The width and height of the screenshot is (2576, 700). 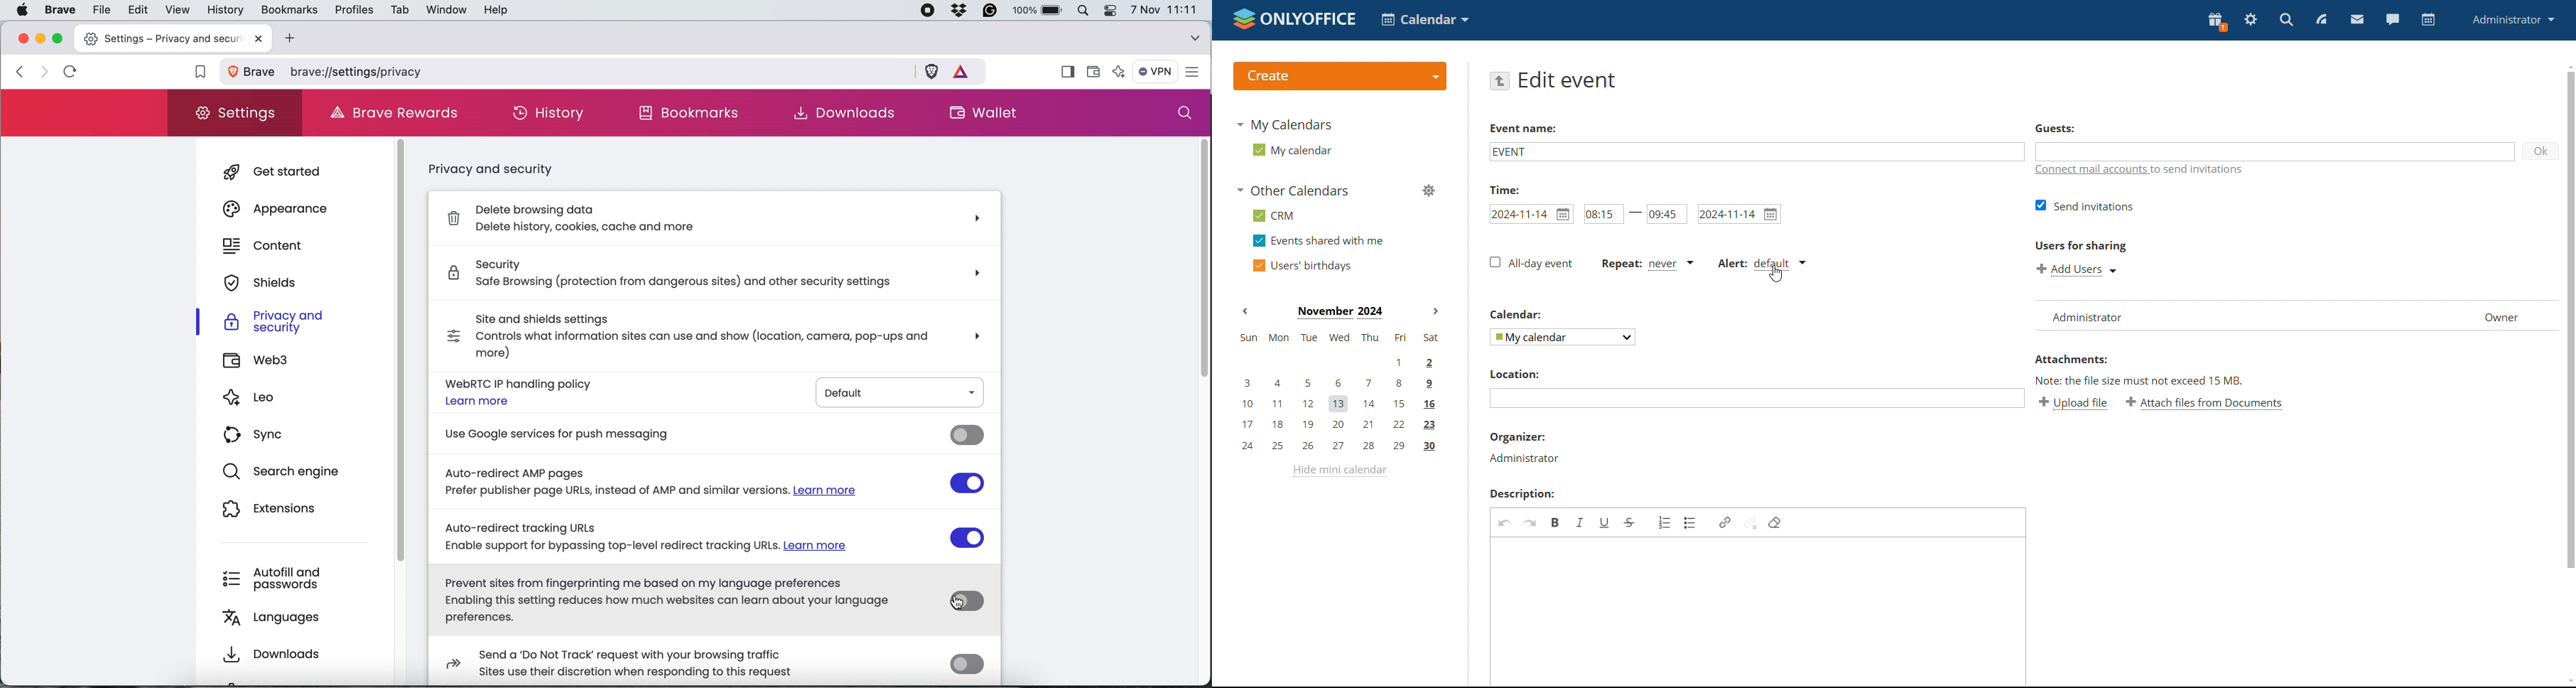 I want to click on auto redirect tracking URLs toggle switch, so click(x=969, y=537).